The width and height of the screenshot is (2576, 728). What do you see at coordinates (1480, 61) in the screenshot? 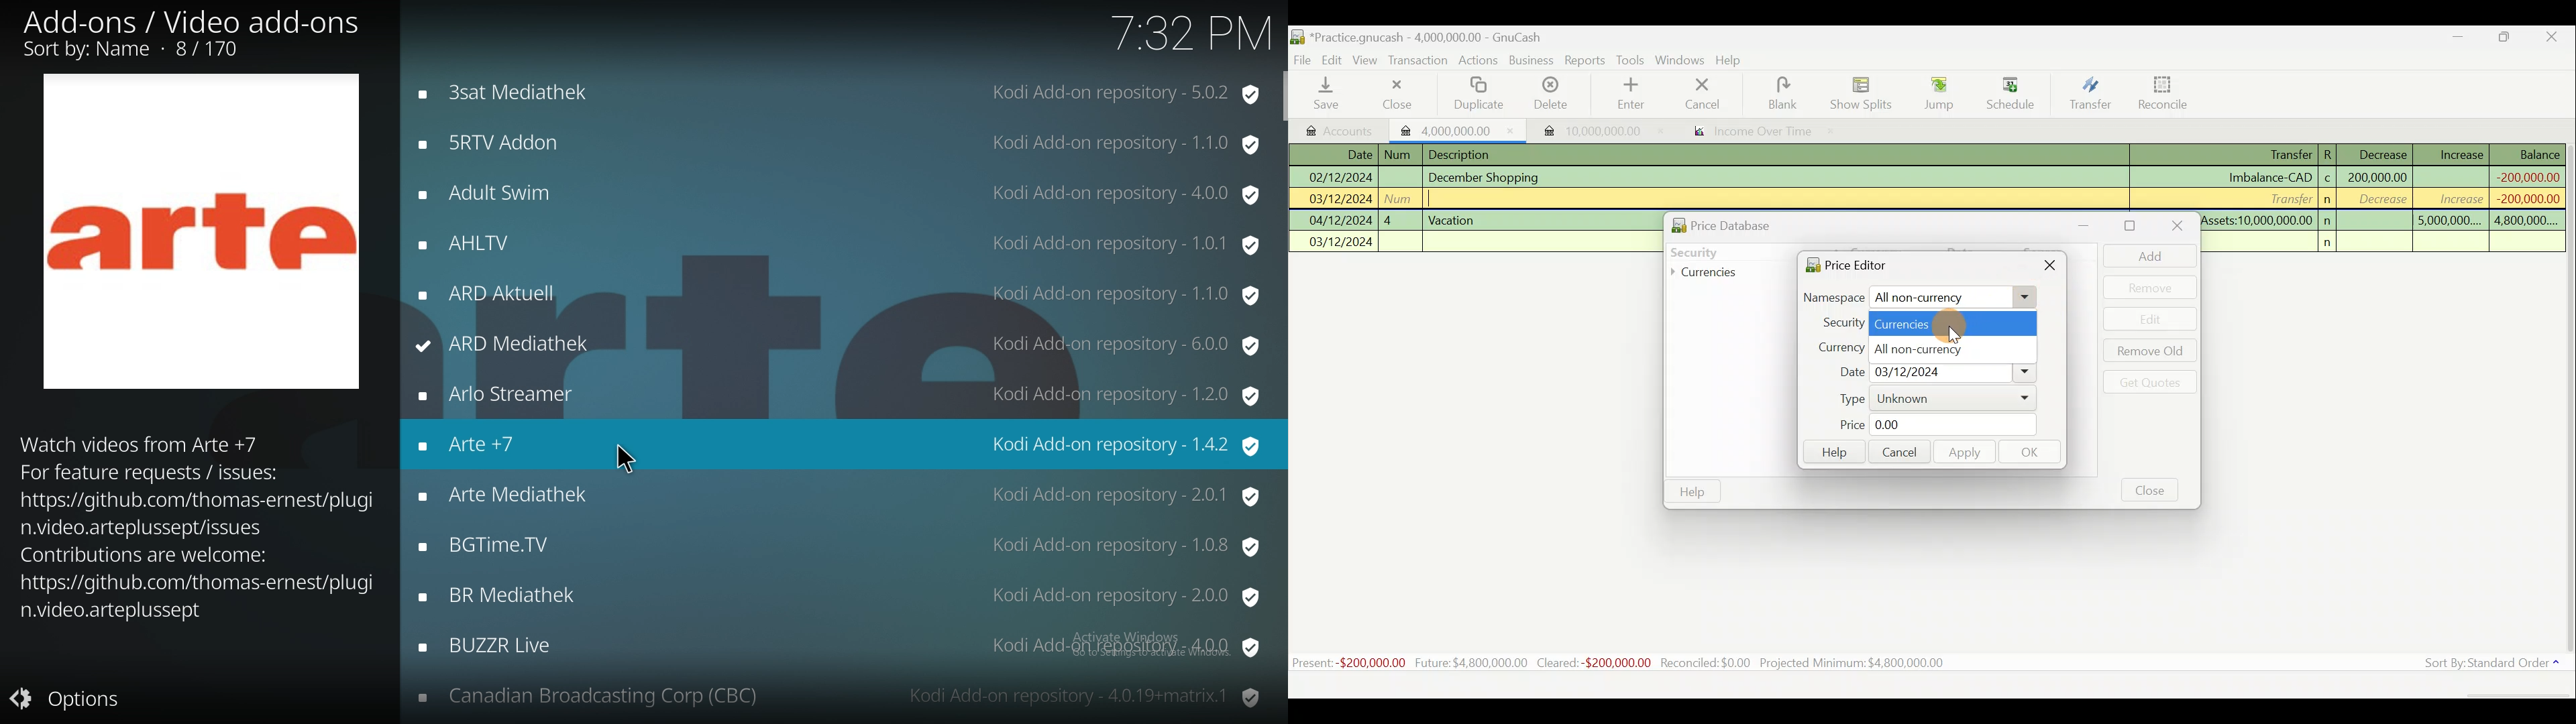
I see `Actions` at bounding box center [1480, 61].